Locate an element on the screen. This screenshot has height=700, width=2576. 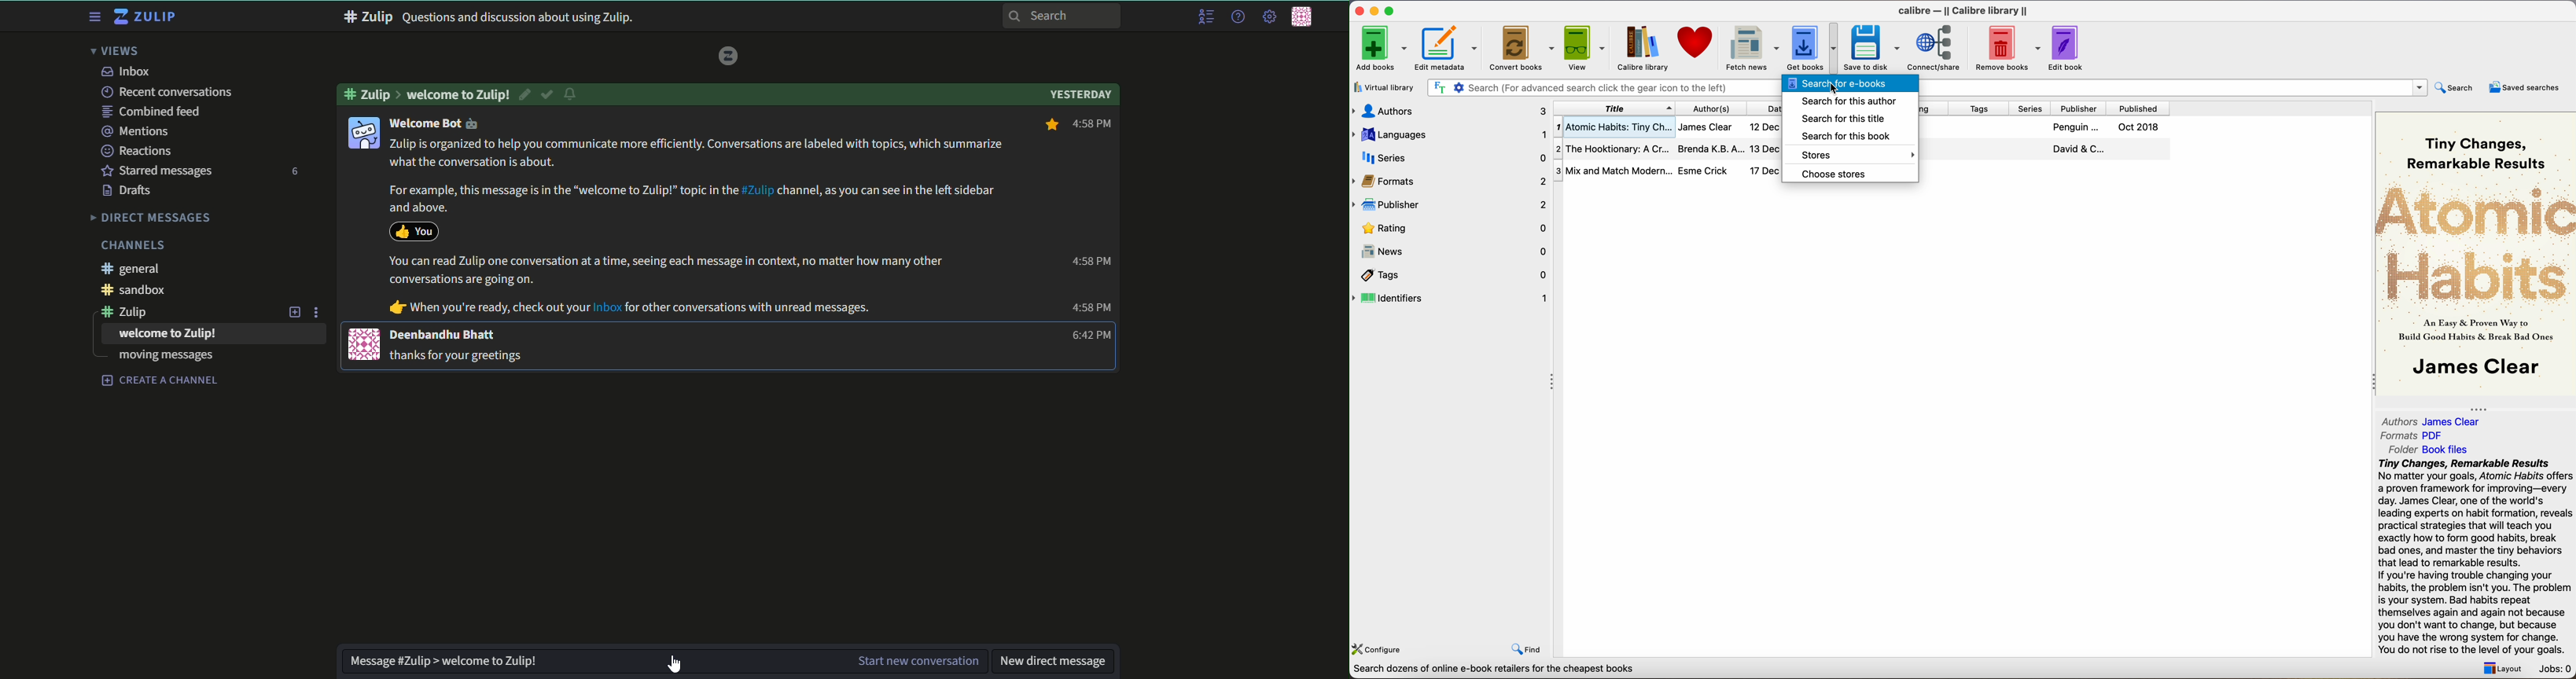
cursor is located at coordinates (1836, 89).